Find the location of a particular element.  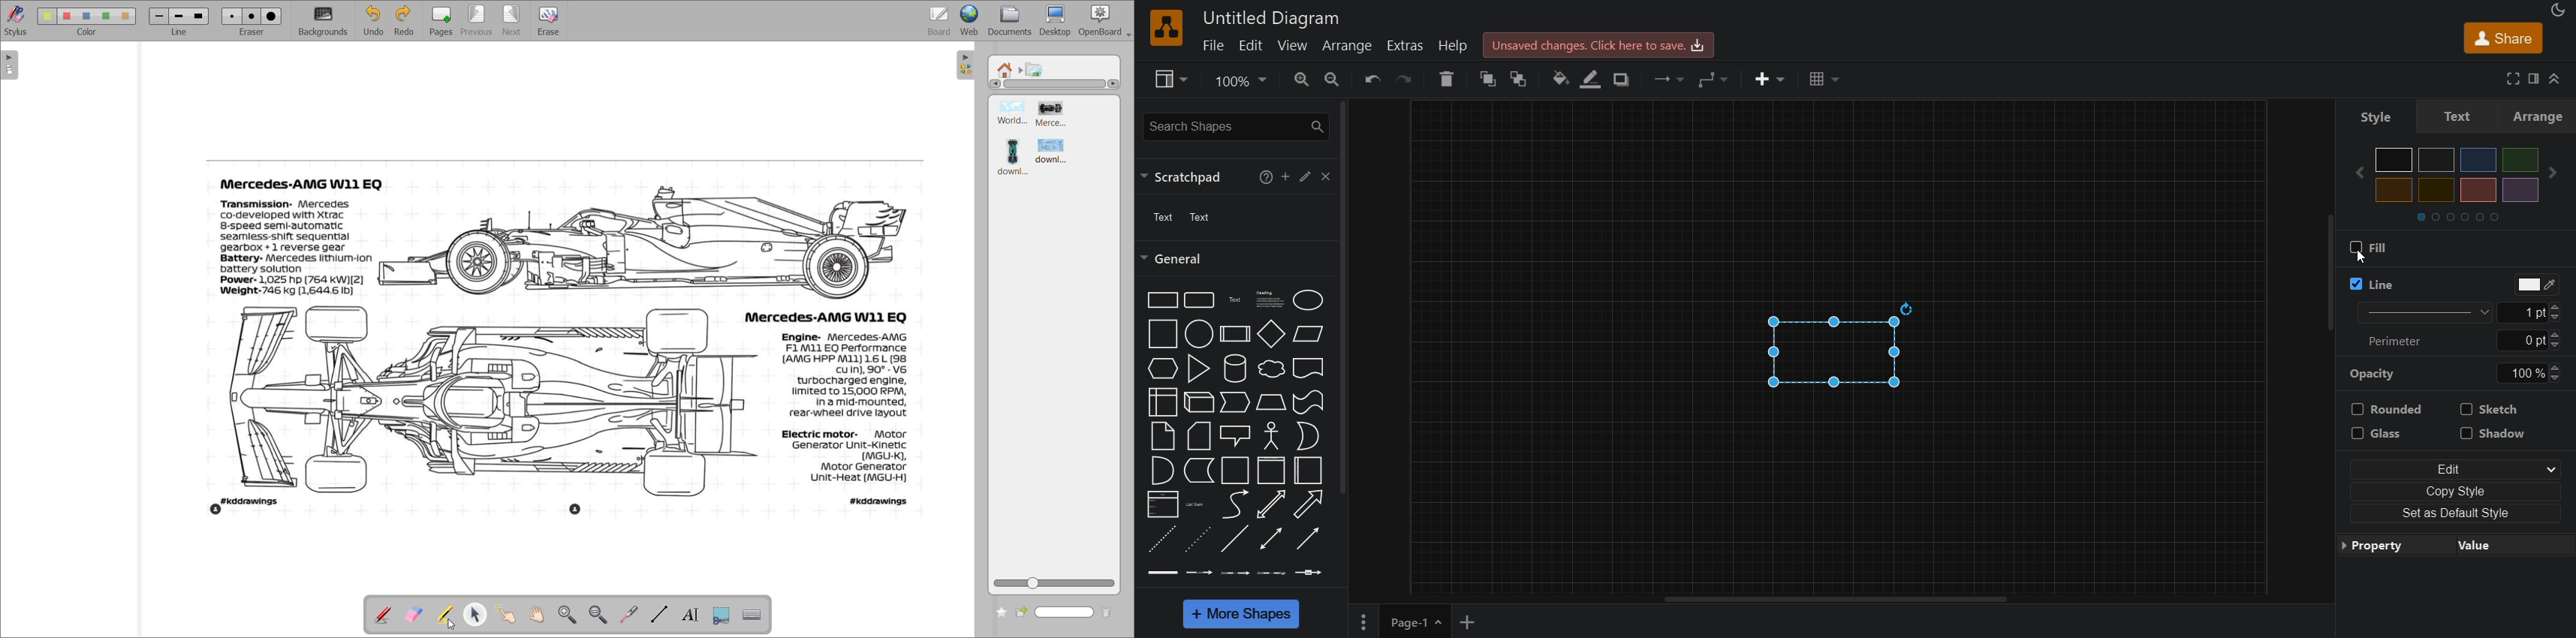

glass is located at coordinates (2386, 433).